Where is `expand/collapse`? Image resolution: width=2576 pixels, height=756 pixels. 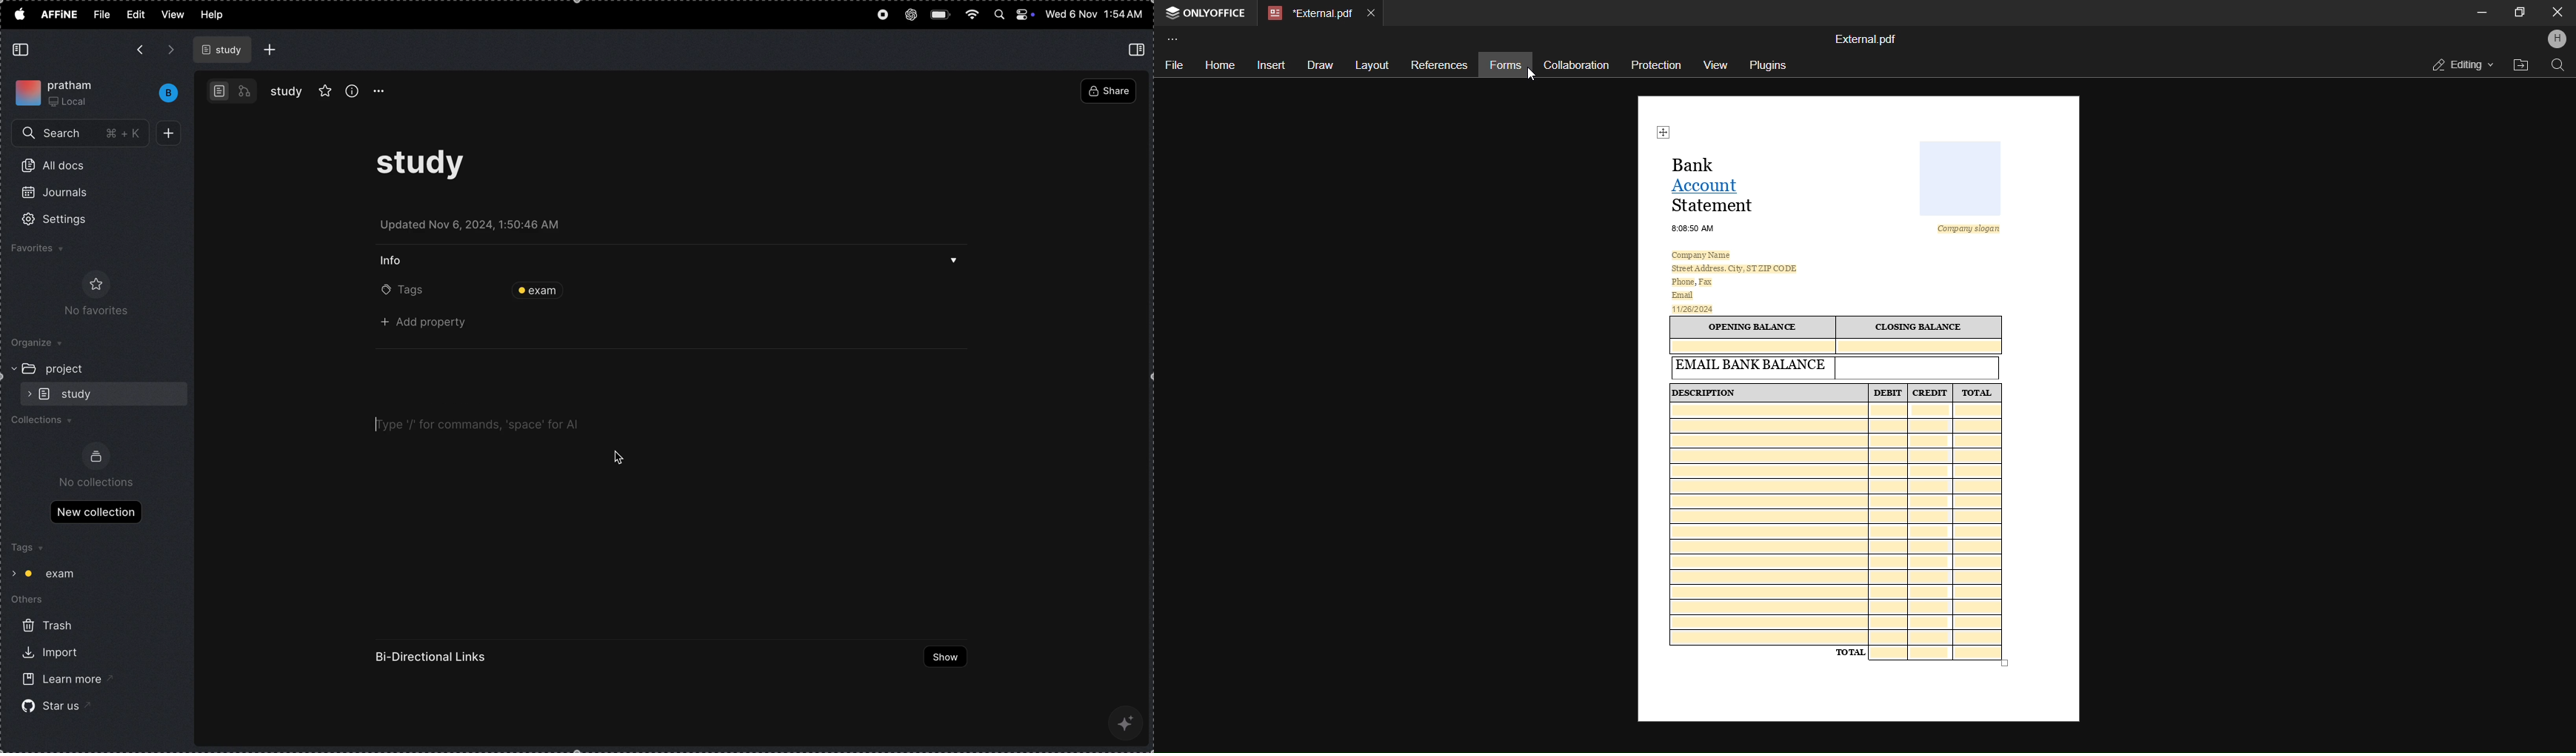
expand/collapse is located at coordinates (26, 394).